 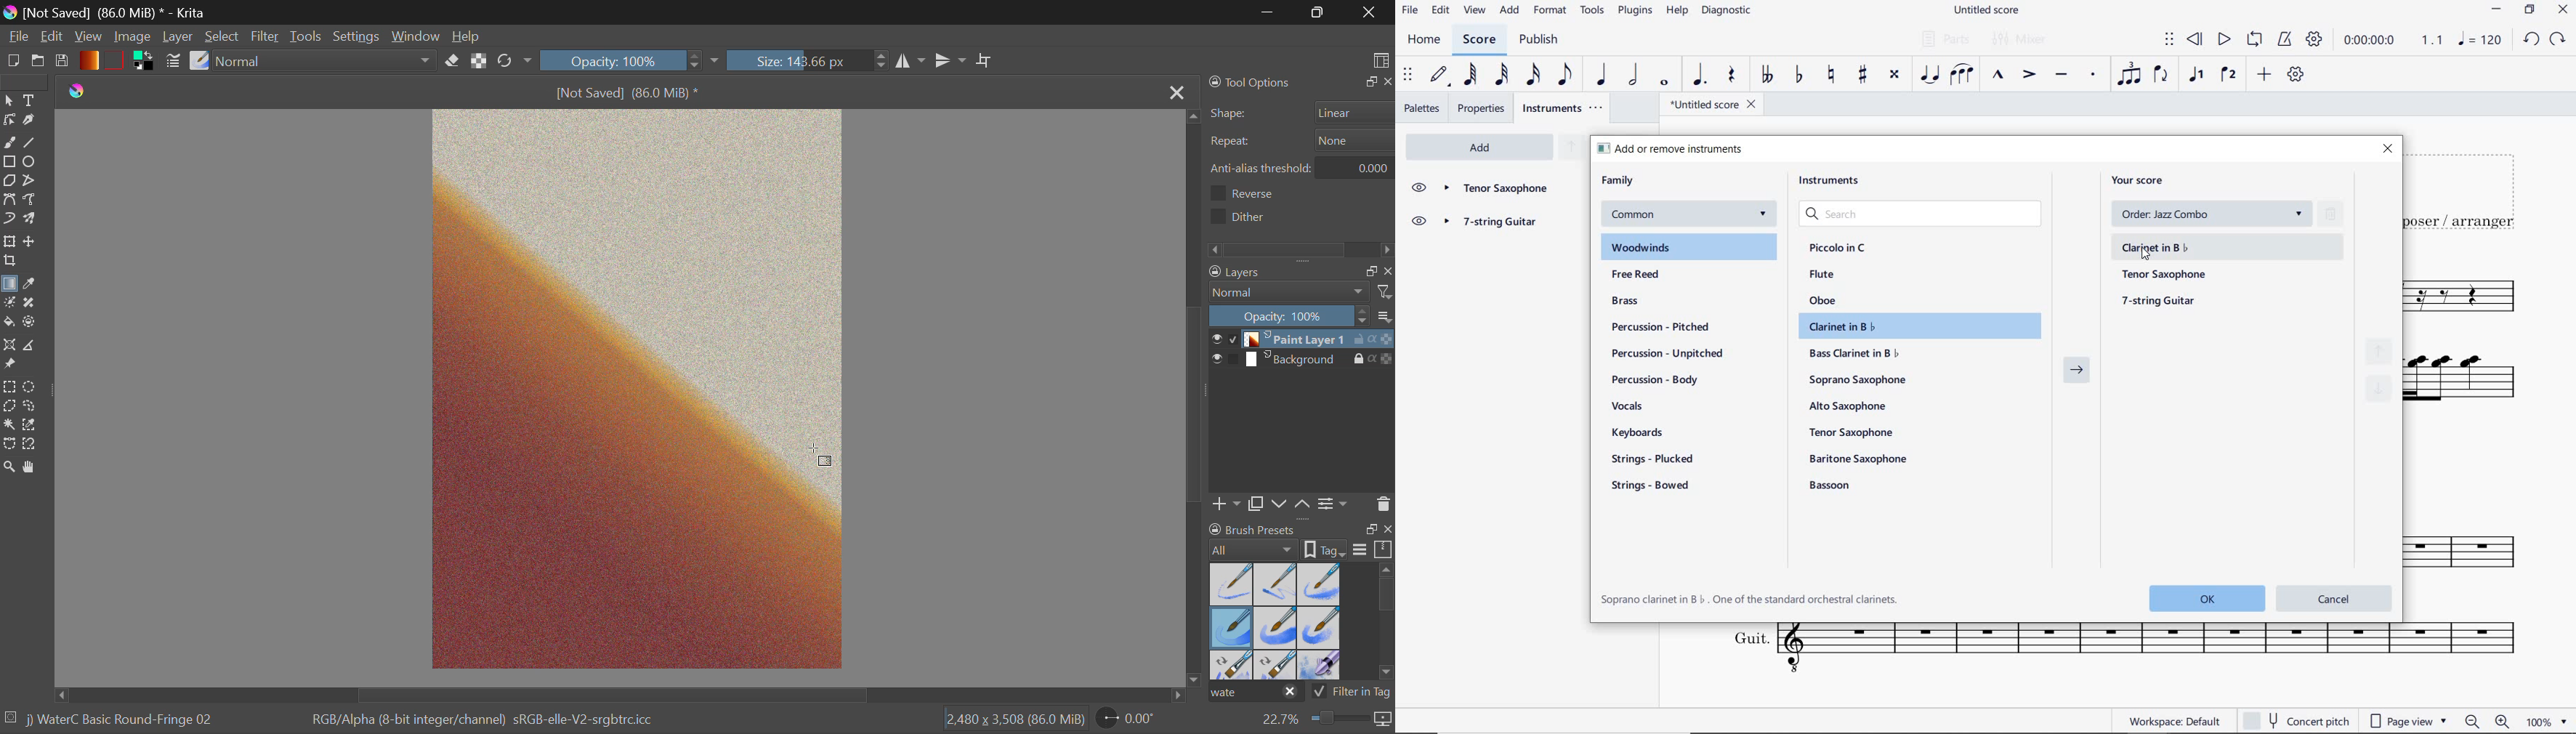 What do you see at coordinates (309, 36) in the screenshot?
I see `Tools` at bounding box center [309, 36].